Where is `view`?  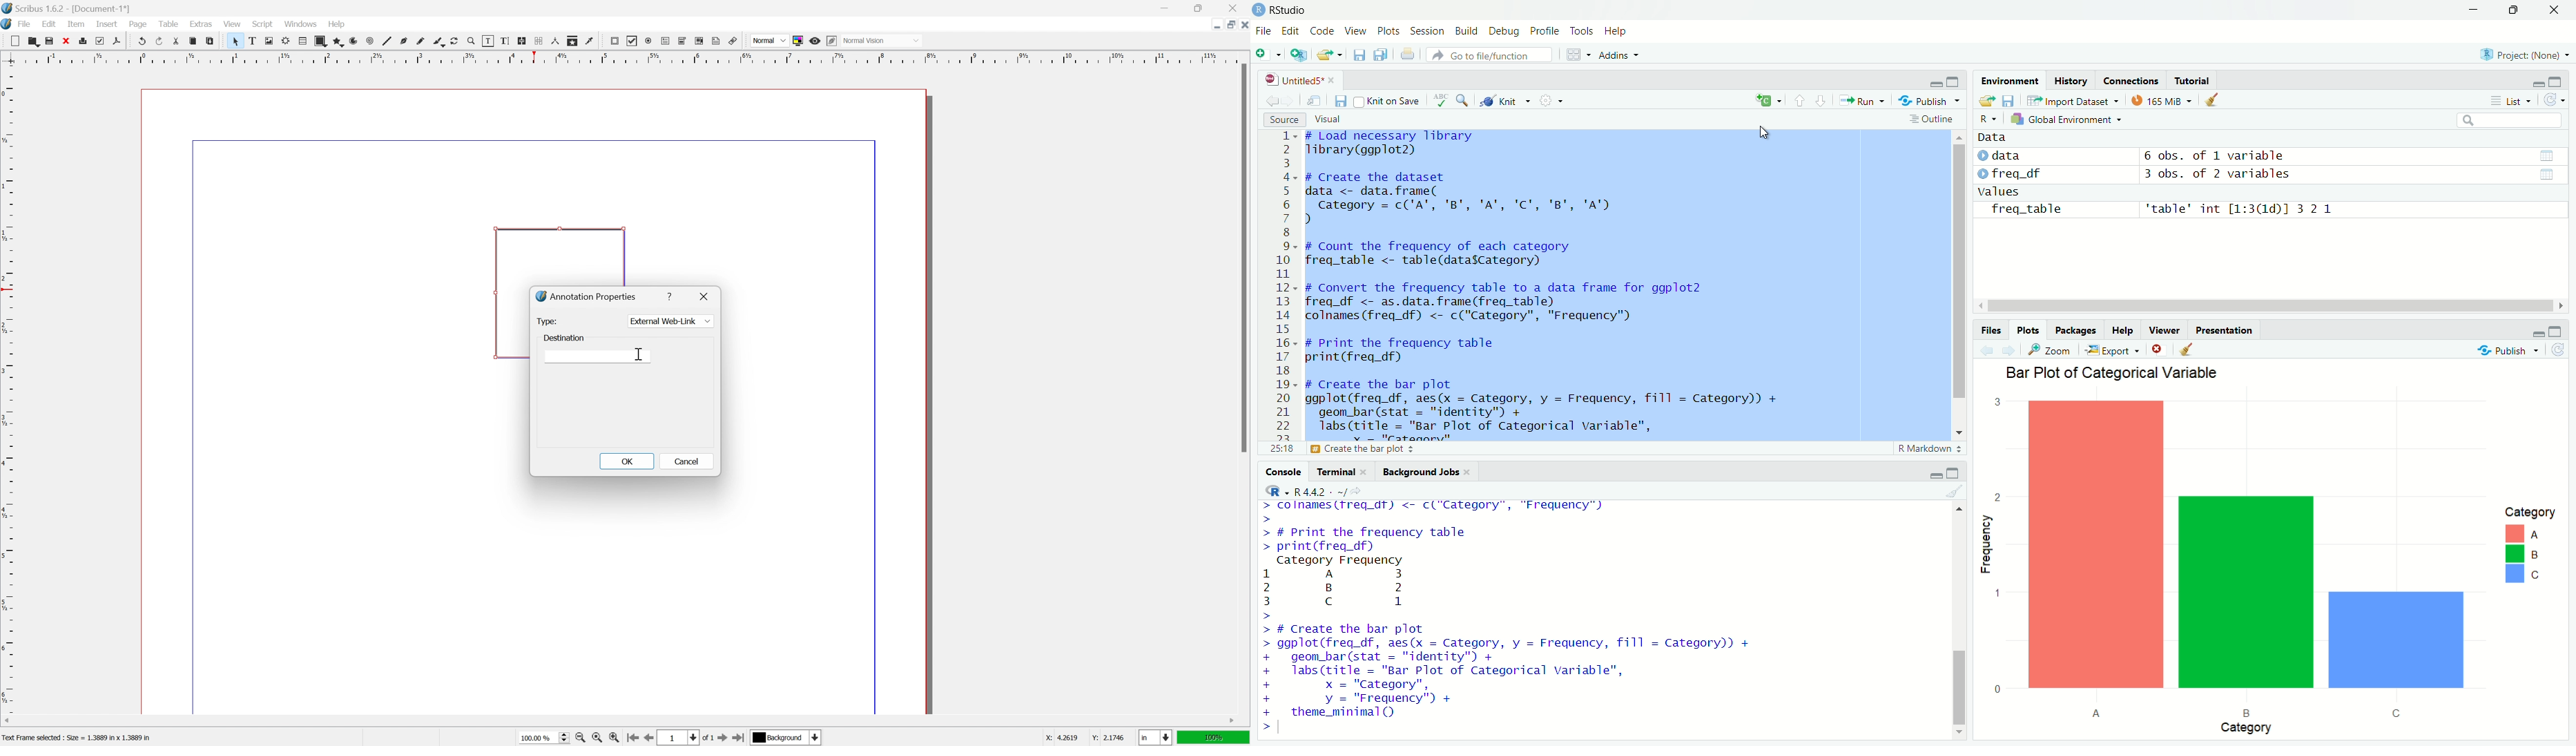
view is located at coordinates (1357, 30).